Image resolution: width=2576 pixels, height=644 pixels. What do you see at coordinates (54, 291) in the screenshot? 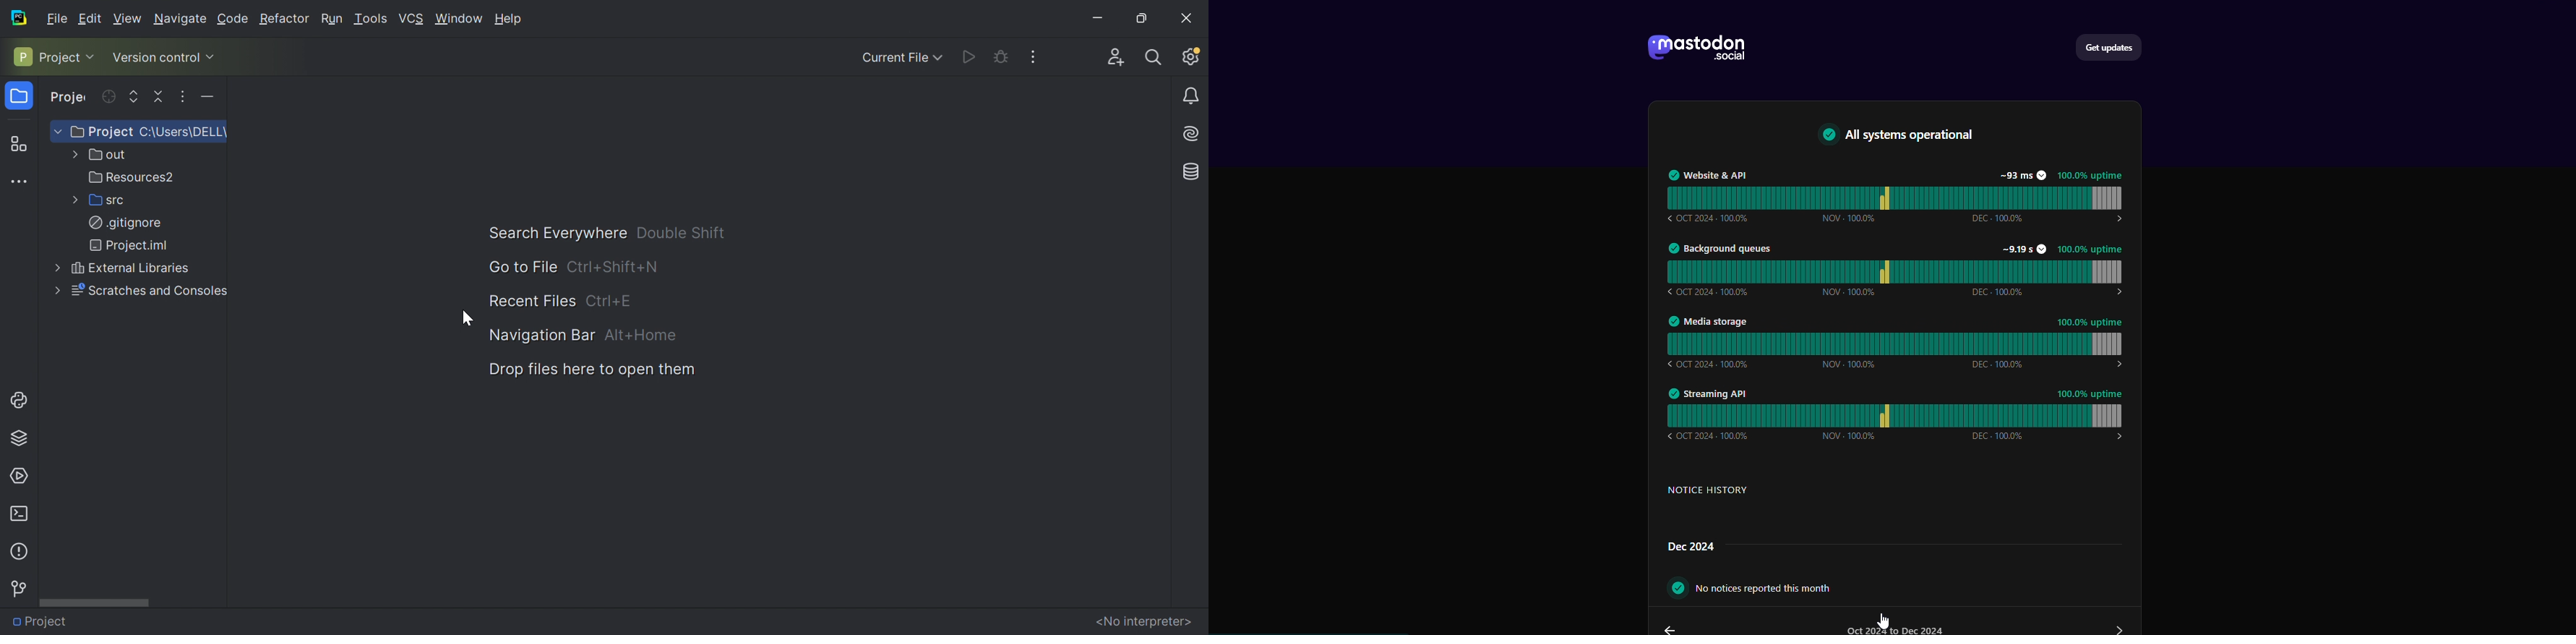
I see `More` at bounding box center [54, 291].